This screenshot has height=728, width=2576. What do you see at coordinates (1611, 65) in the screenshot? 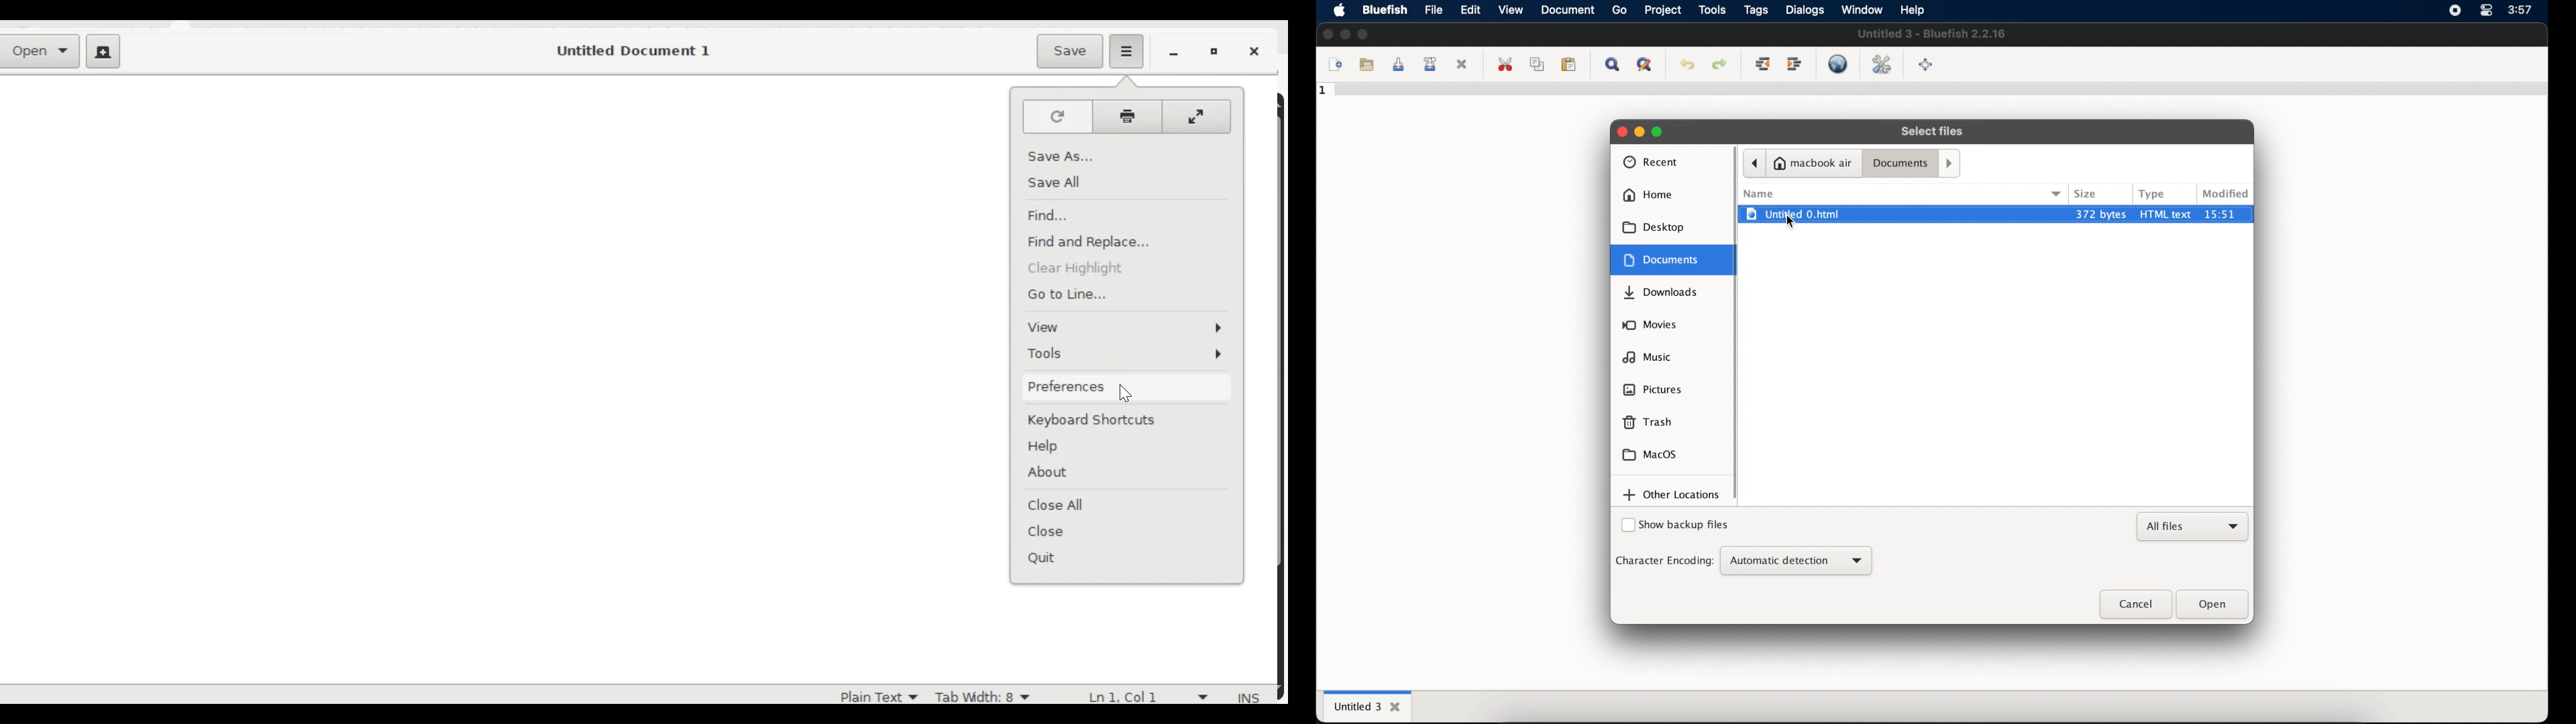
I see `show find bar` at bounding box center [1611, 65].